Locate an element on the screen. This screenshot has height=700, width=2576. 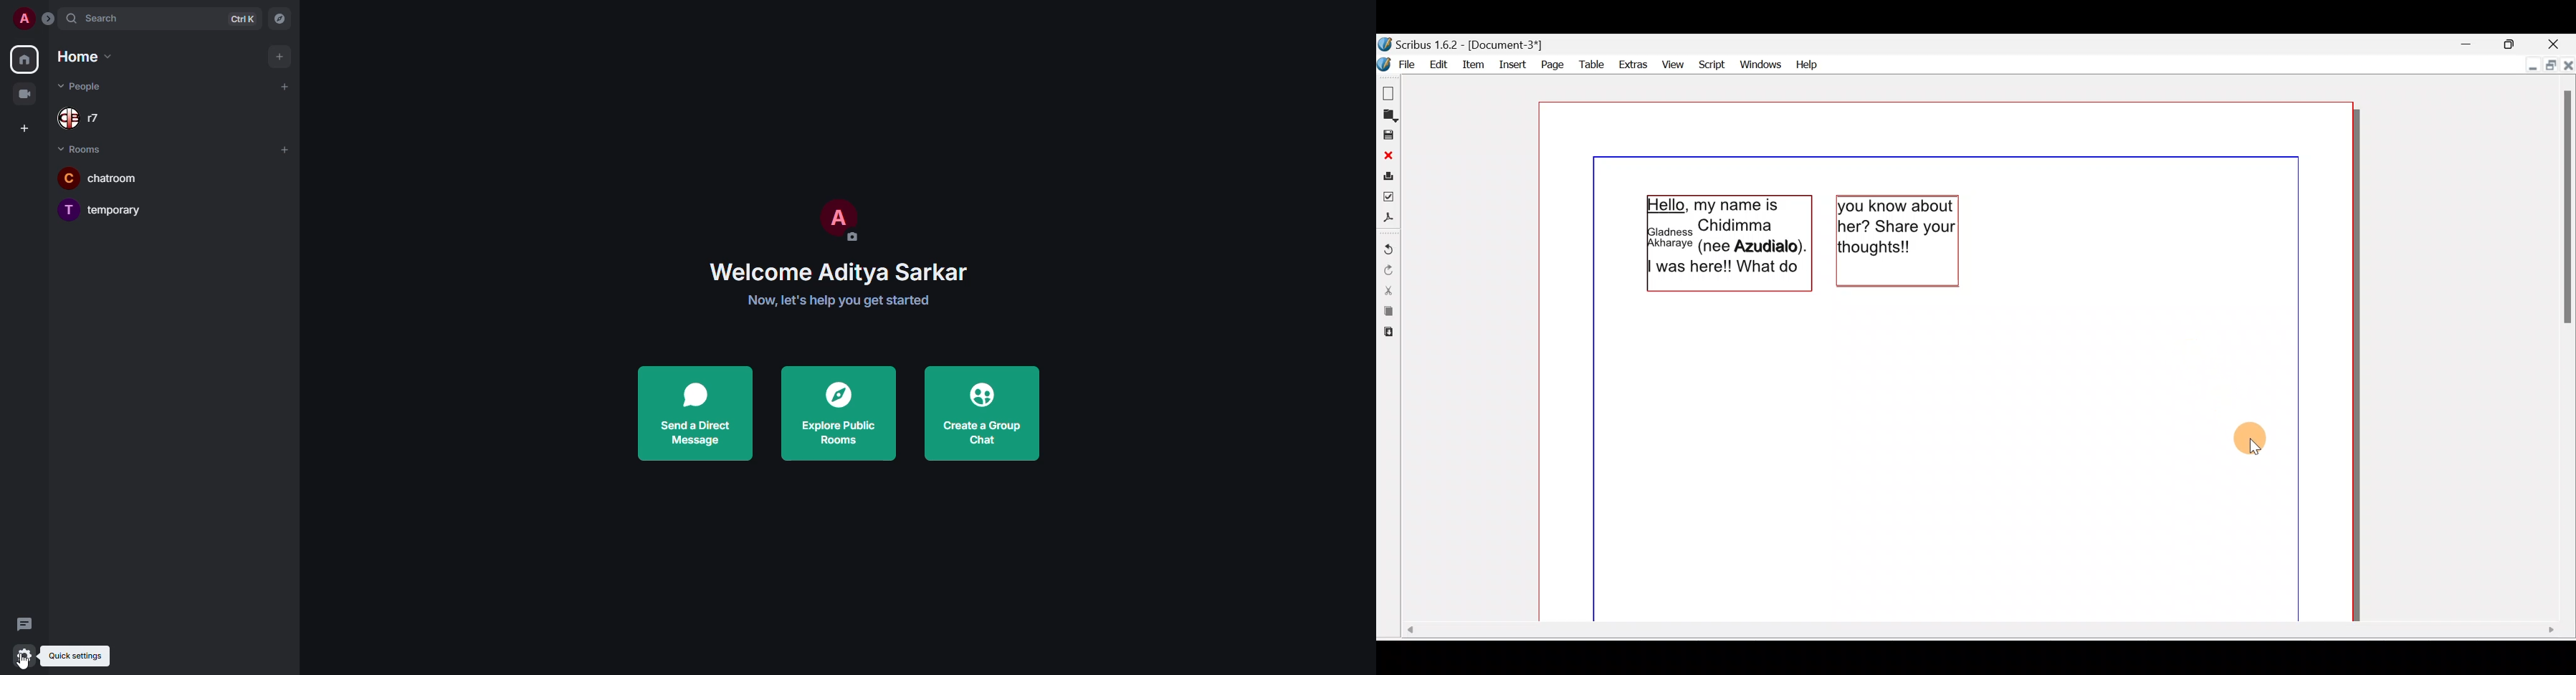
video room is located at coordinates (26, 93).